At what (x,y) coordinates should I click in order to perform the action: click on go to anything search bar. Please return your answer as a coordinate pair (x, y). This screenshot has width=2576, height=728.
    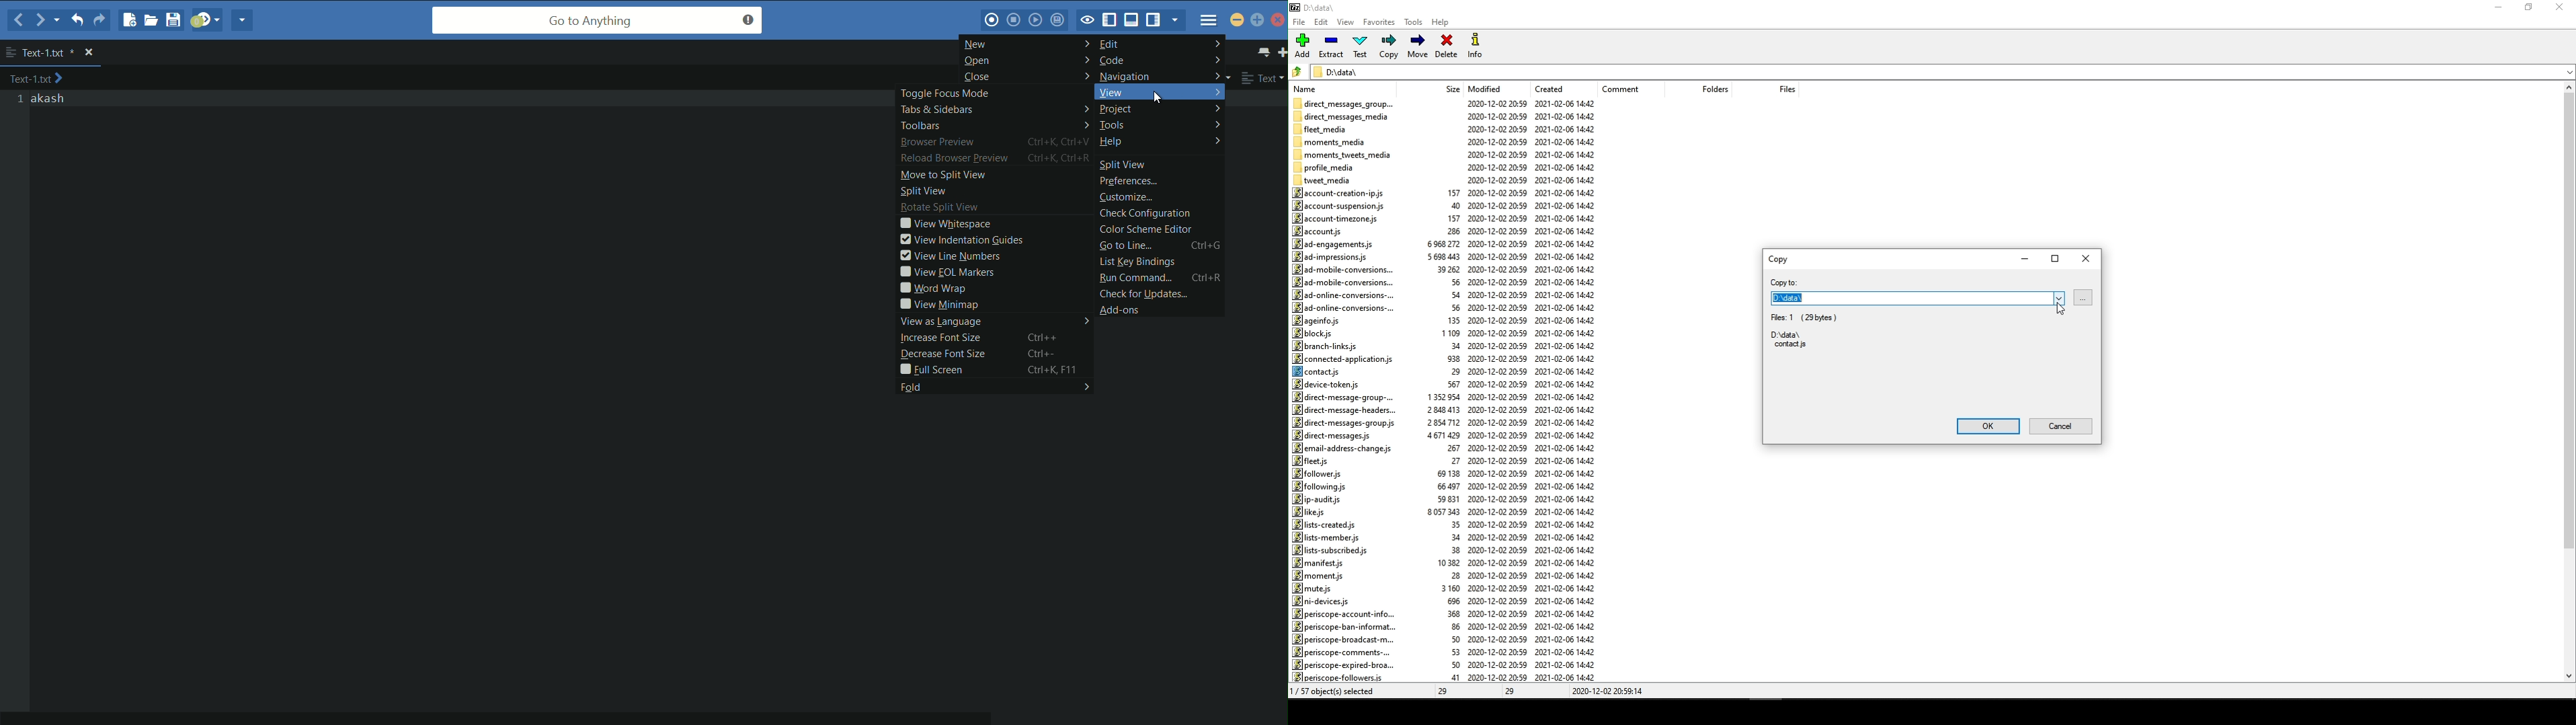
    Looking at the image, I should click on (598, 20).